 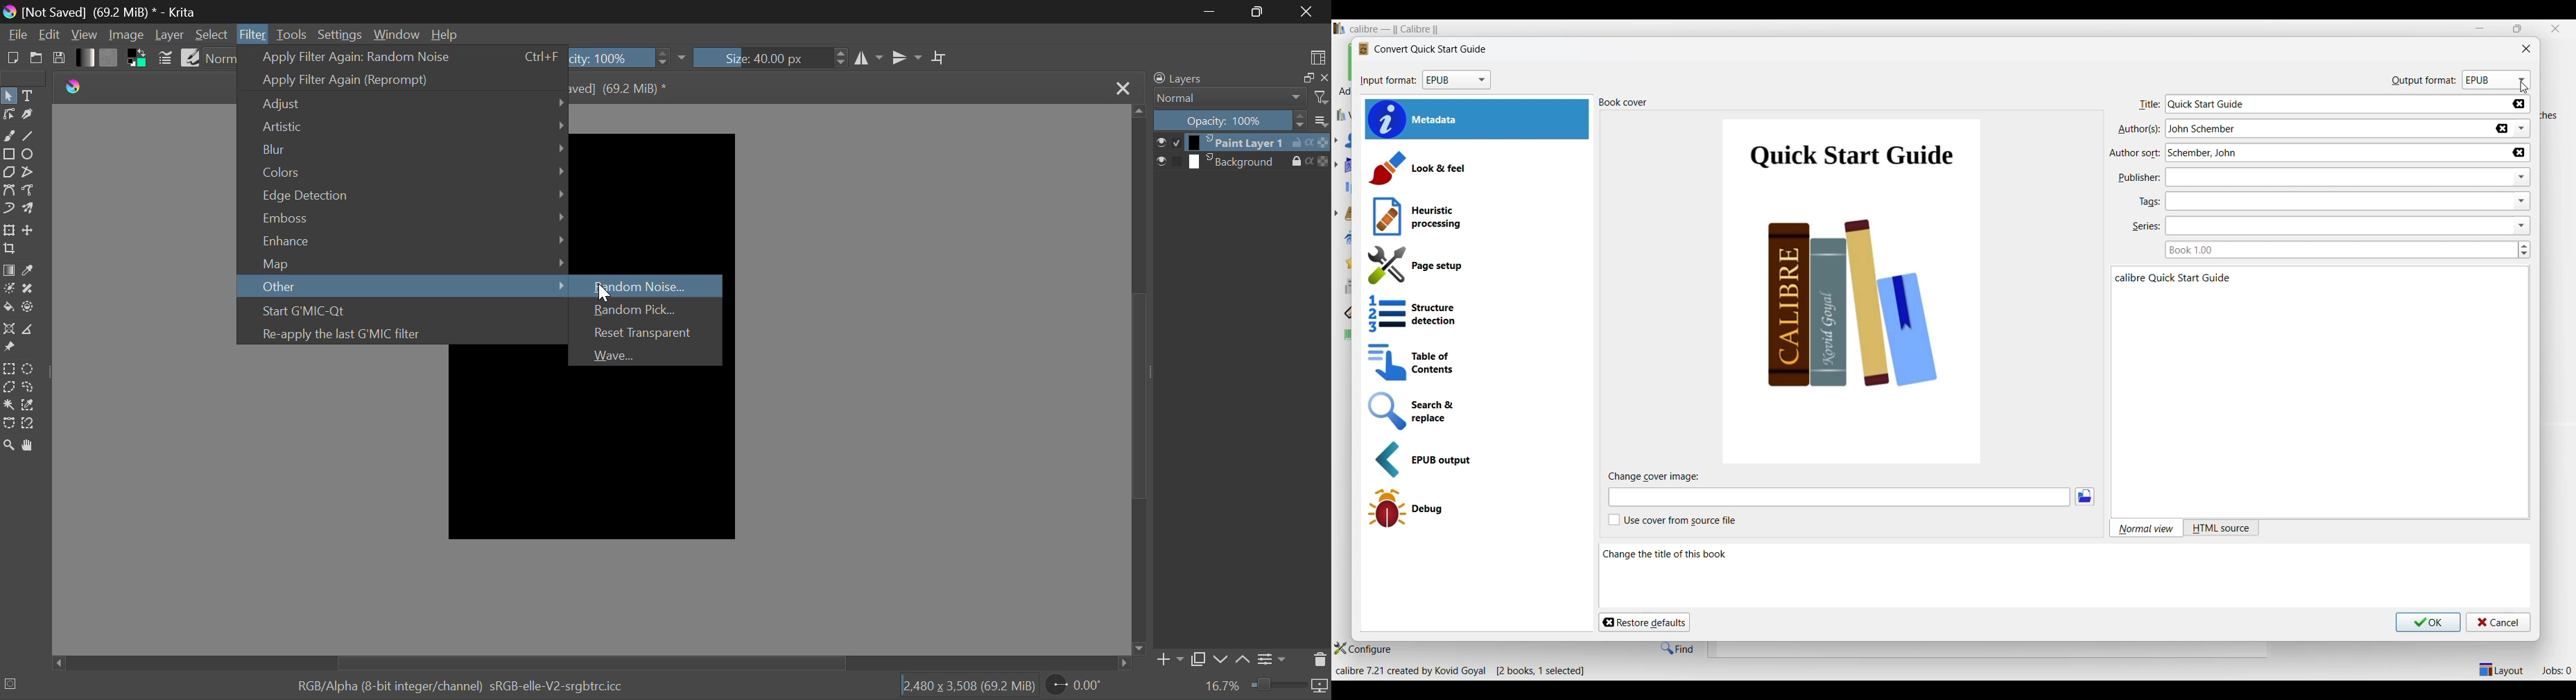 What do you see at coordinates (2525, 250) in the screenshot?
I see `Increase/Decrease book series number` at bounding box center [2525, 250].